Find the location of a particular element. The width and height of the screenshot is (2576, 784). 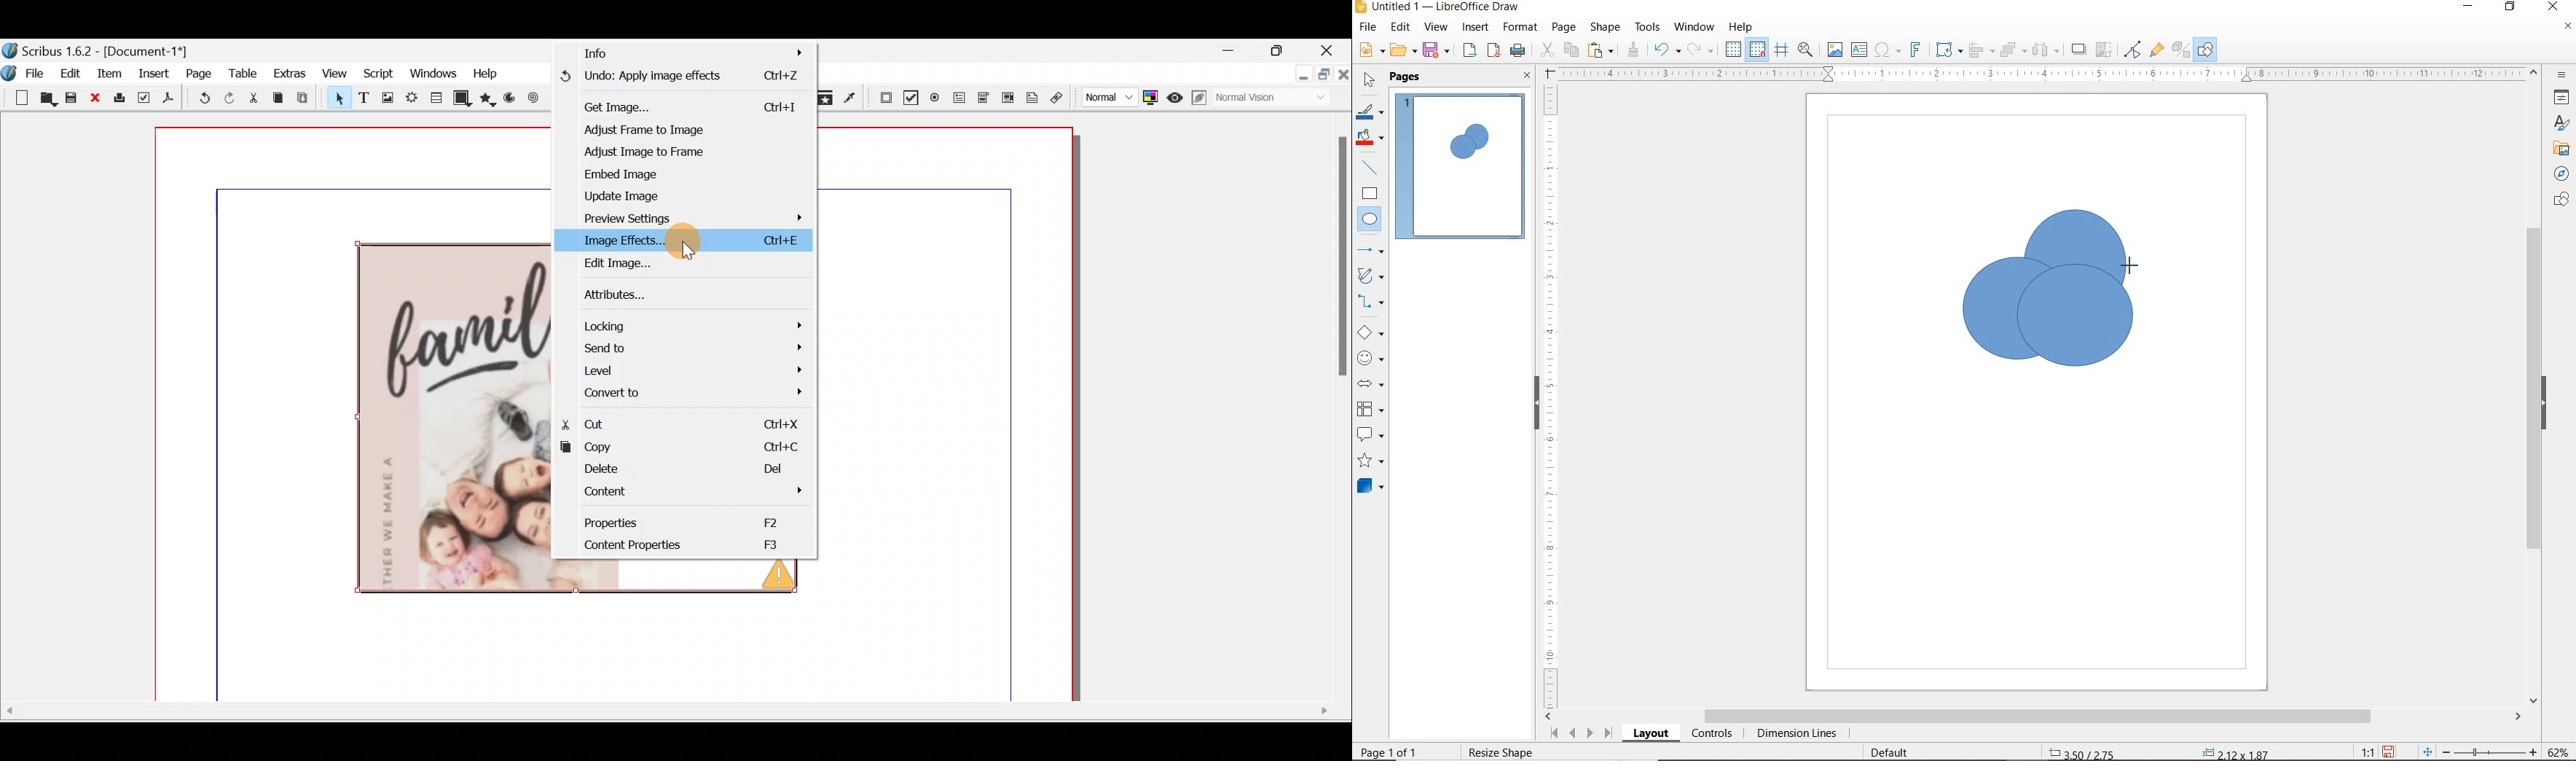

View is located at coordinates (337, 75).